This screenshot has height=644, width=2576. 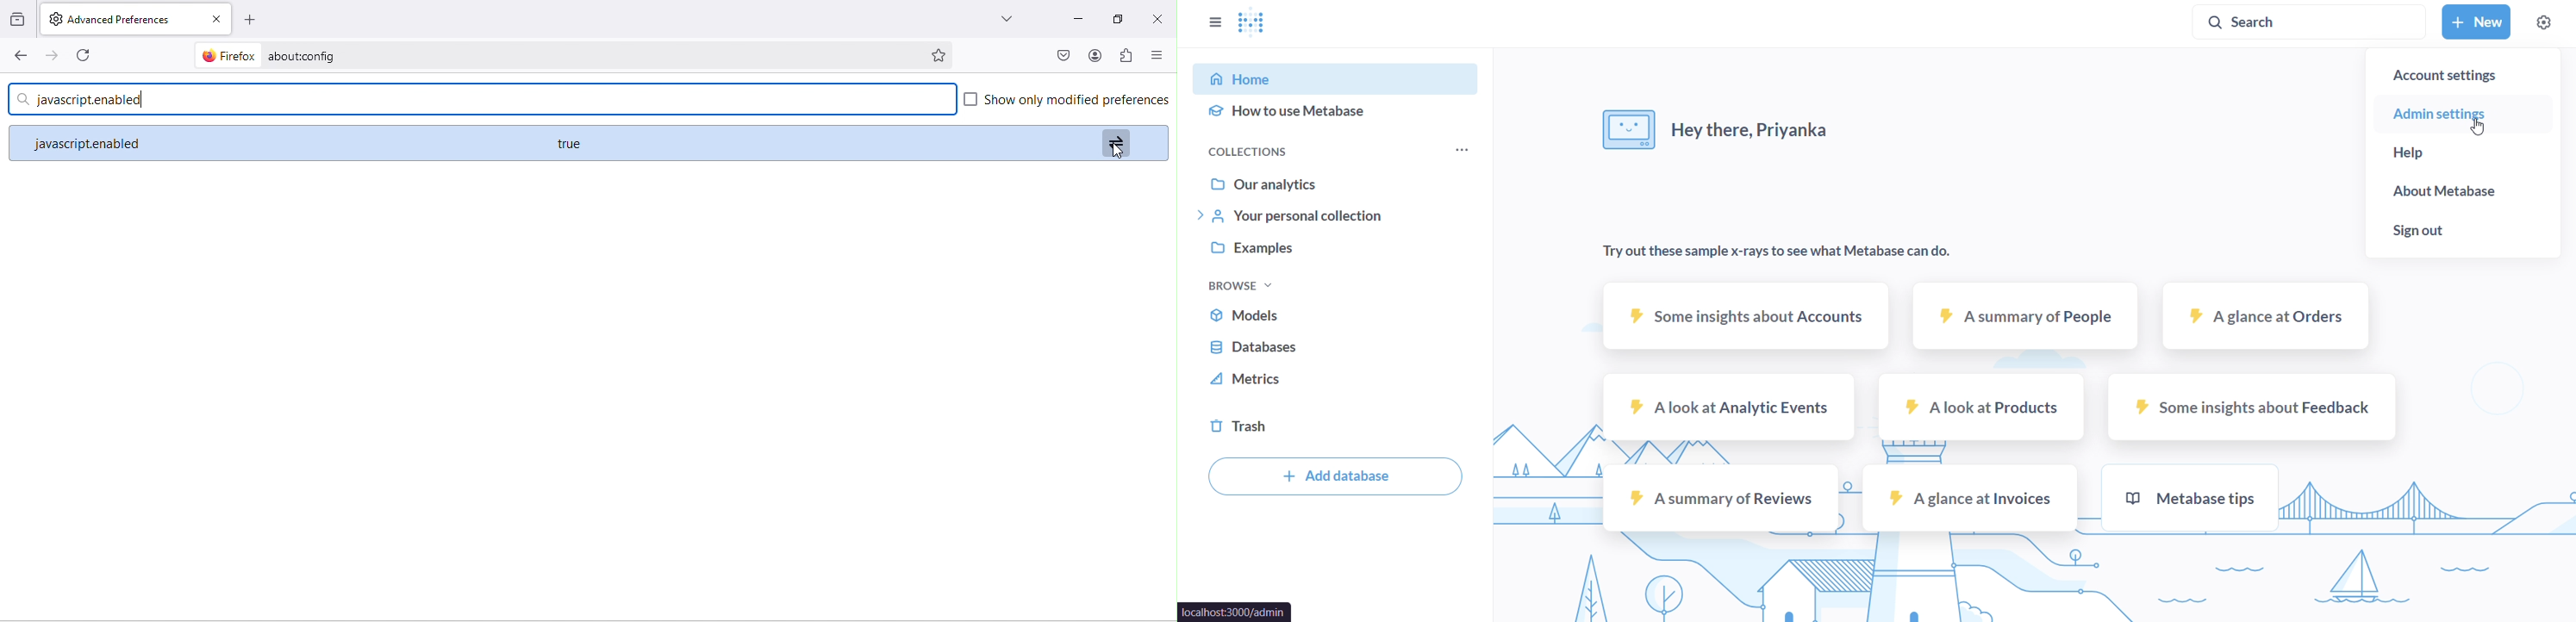 I want to click on firefox, so click(x=230, y=55).